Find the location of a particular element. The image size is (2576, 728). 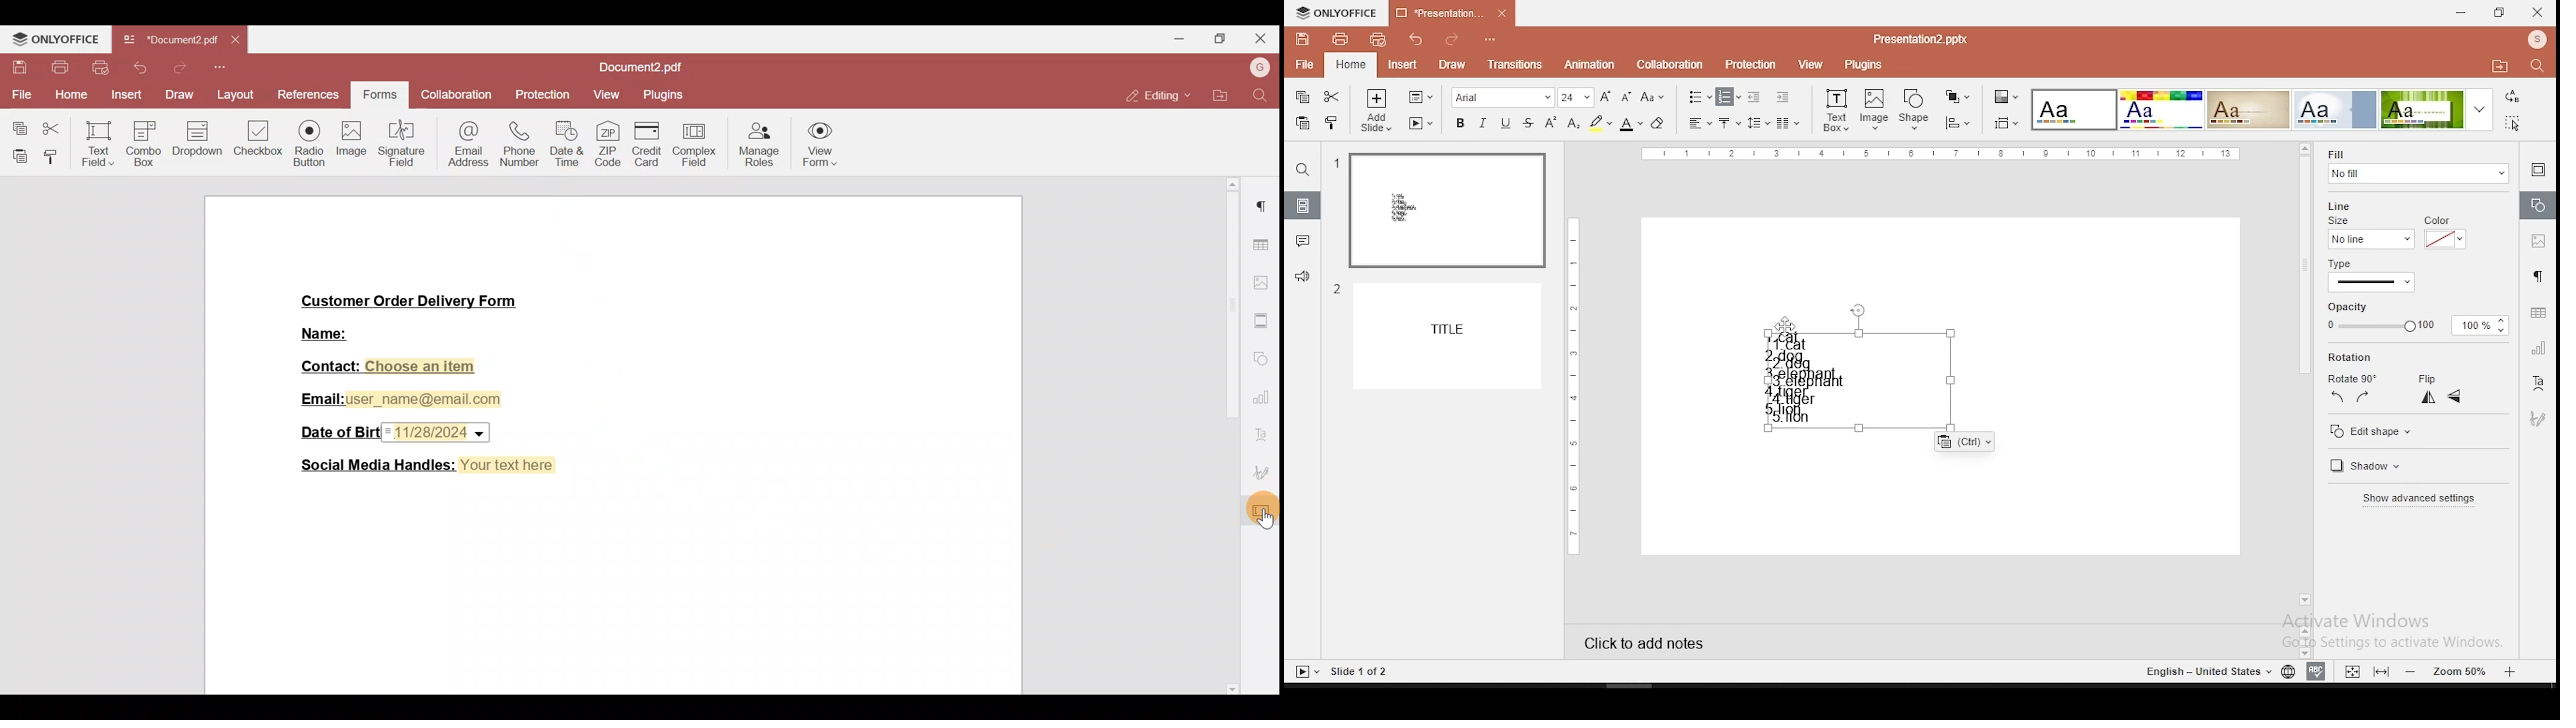

Close is located at coordinates (1261, 39).